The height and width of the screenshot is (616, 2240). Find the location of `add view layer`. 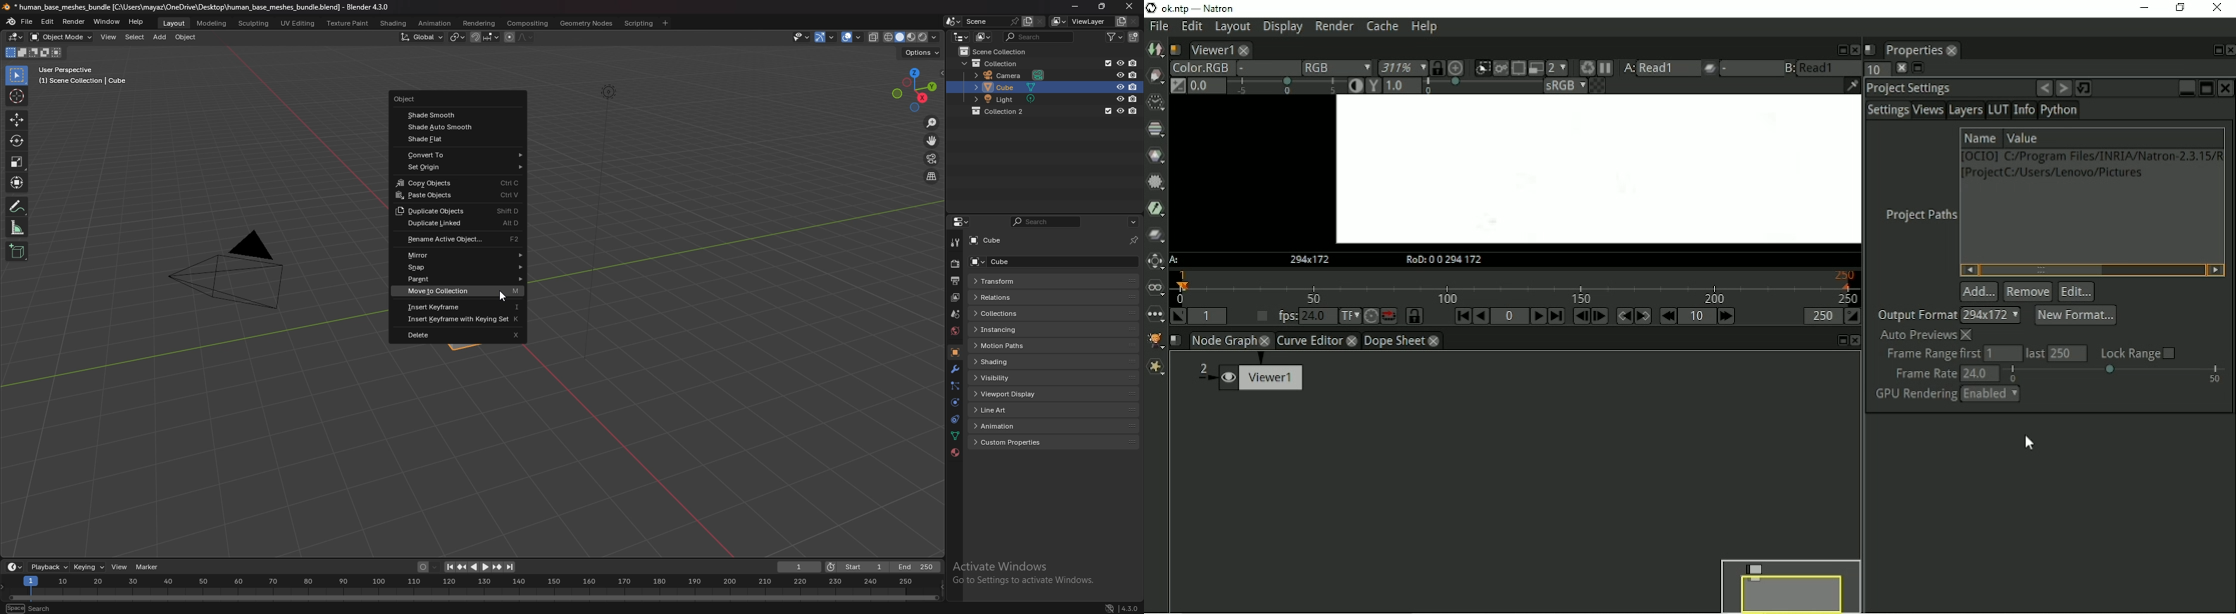

add view layer is located at coordinates (1120, 21).